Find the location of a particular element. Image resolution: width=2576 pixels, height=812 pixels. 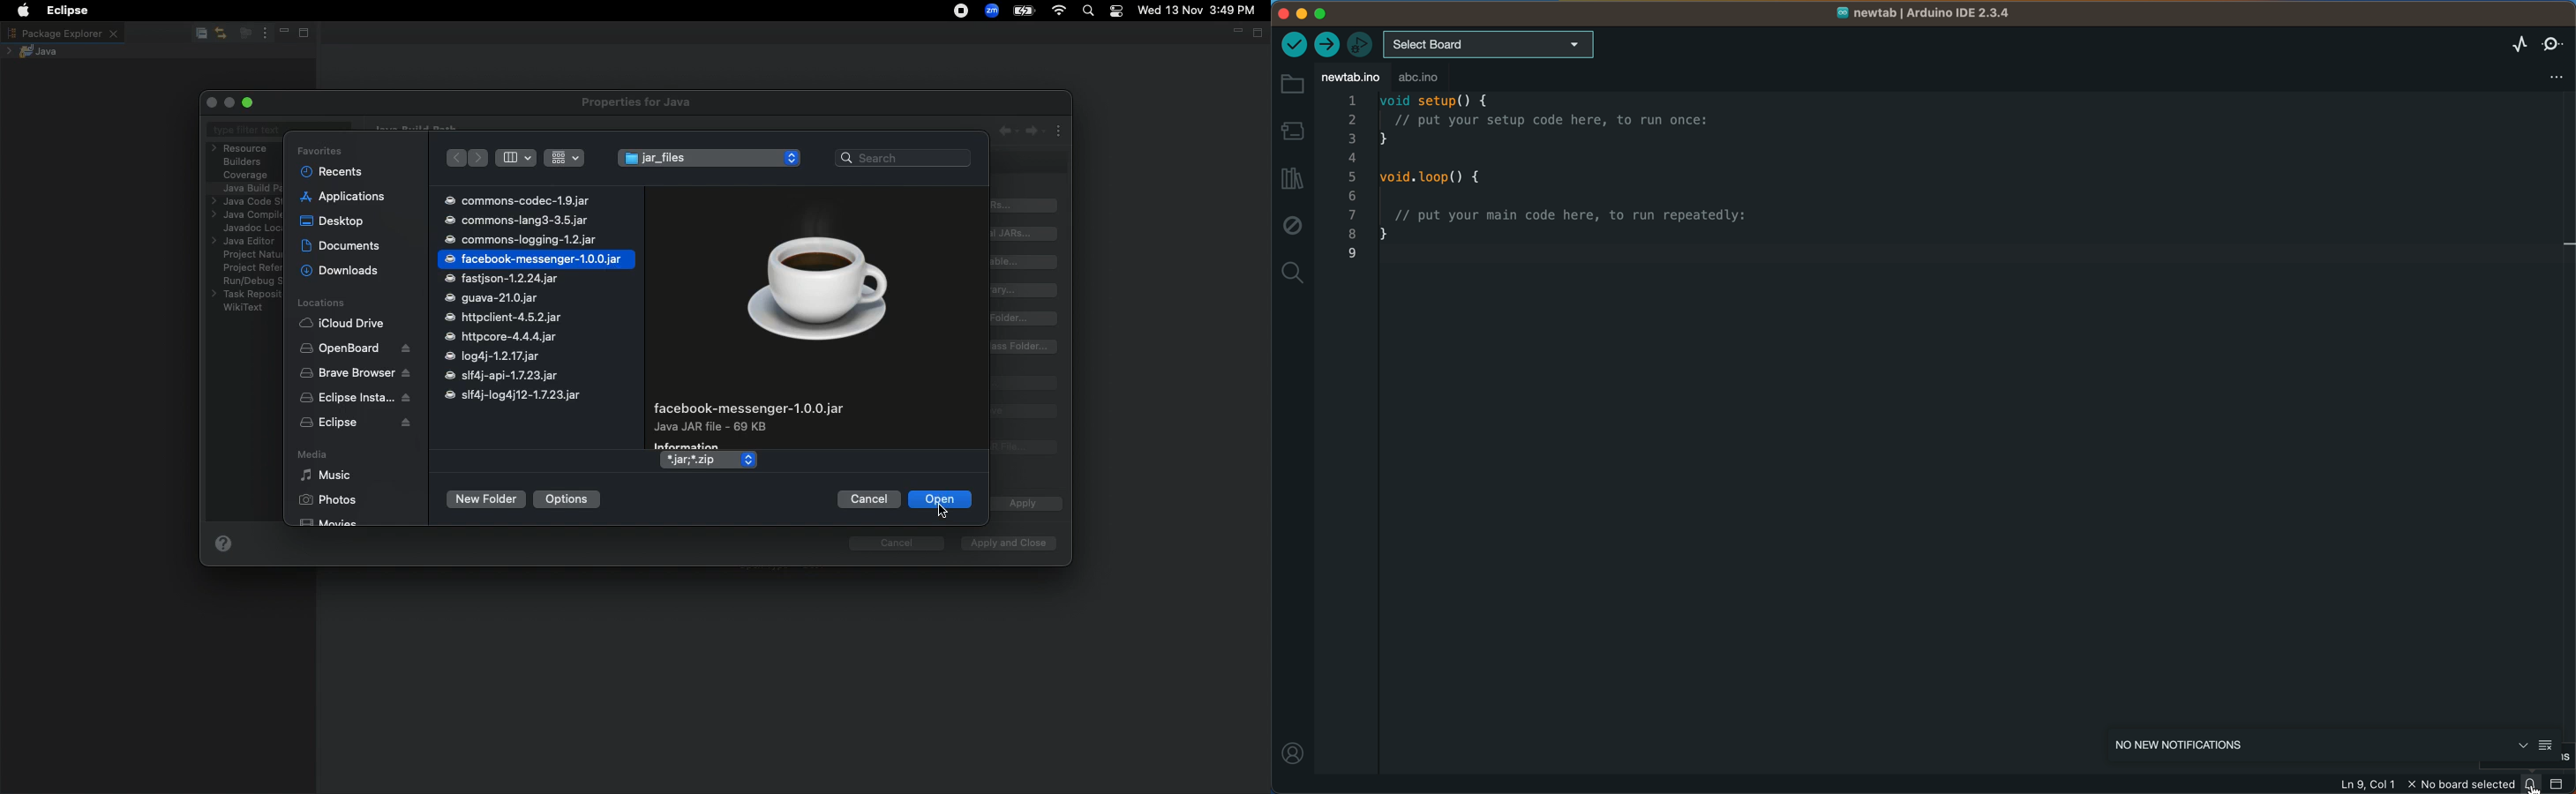

Recents is located at coordinates (333, 171).